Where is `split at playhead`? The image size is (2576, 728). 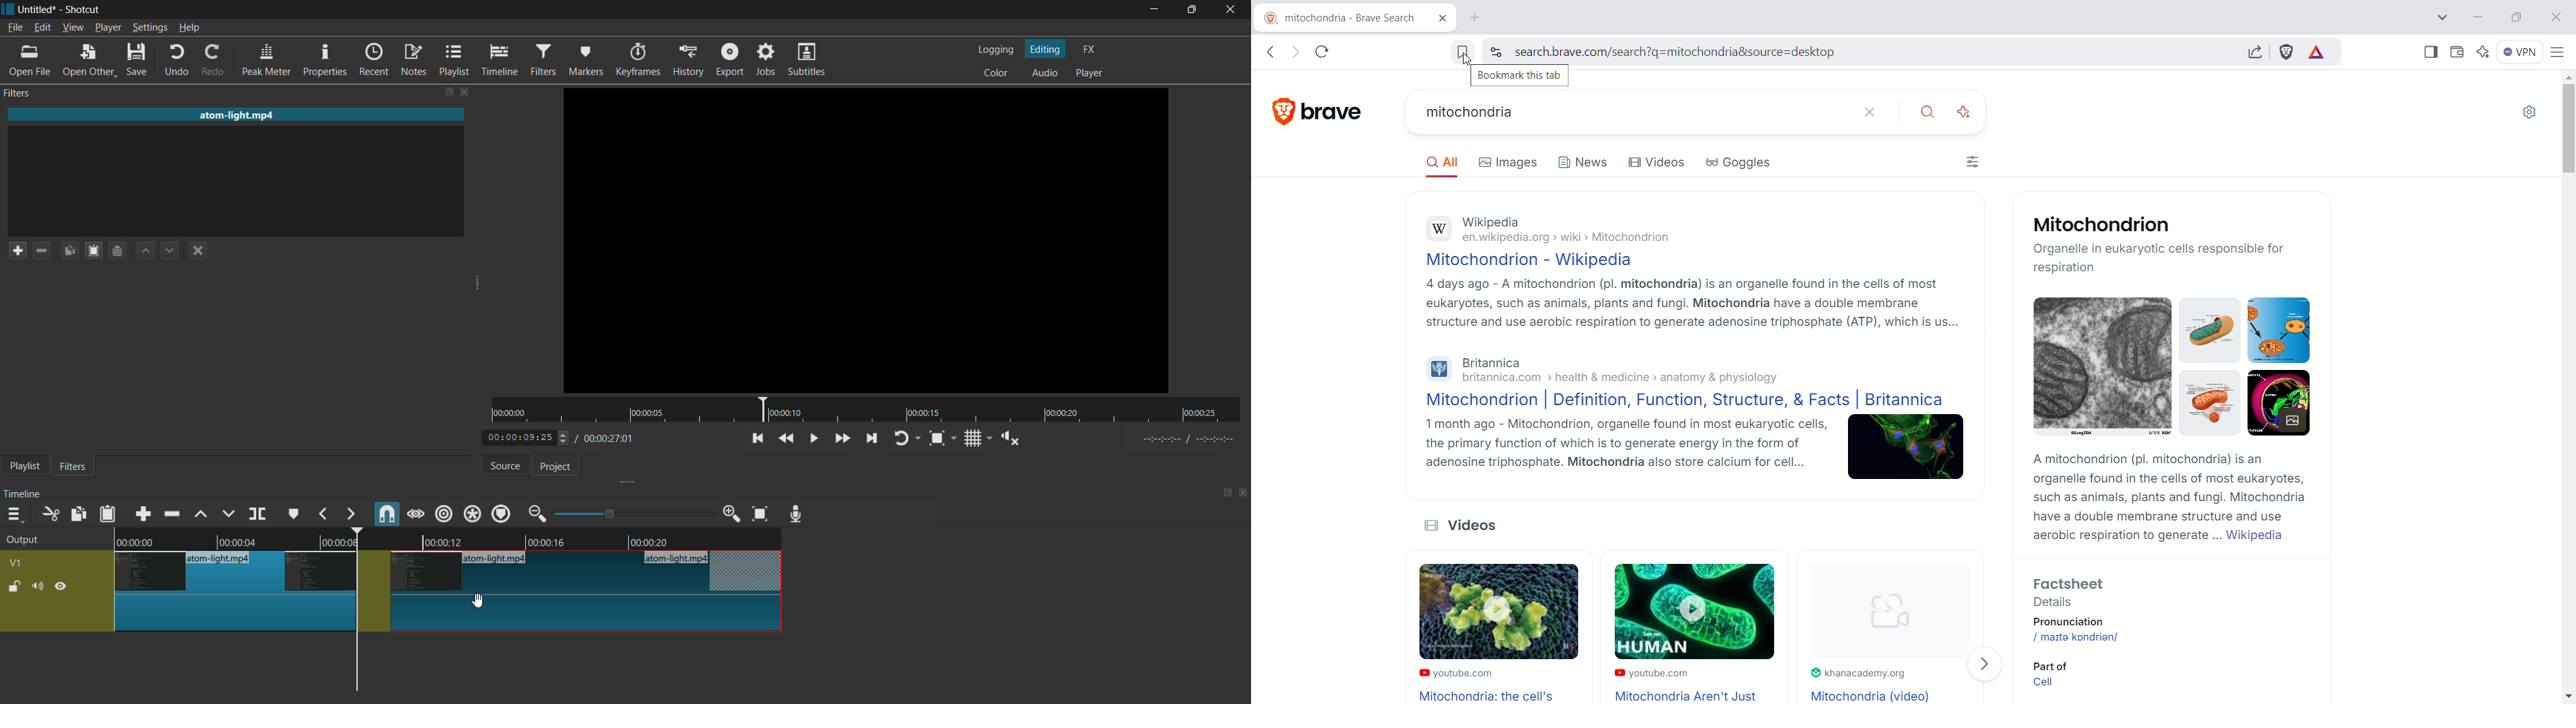
split at playhead is located at coordinates (257, 514).